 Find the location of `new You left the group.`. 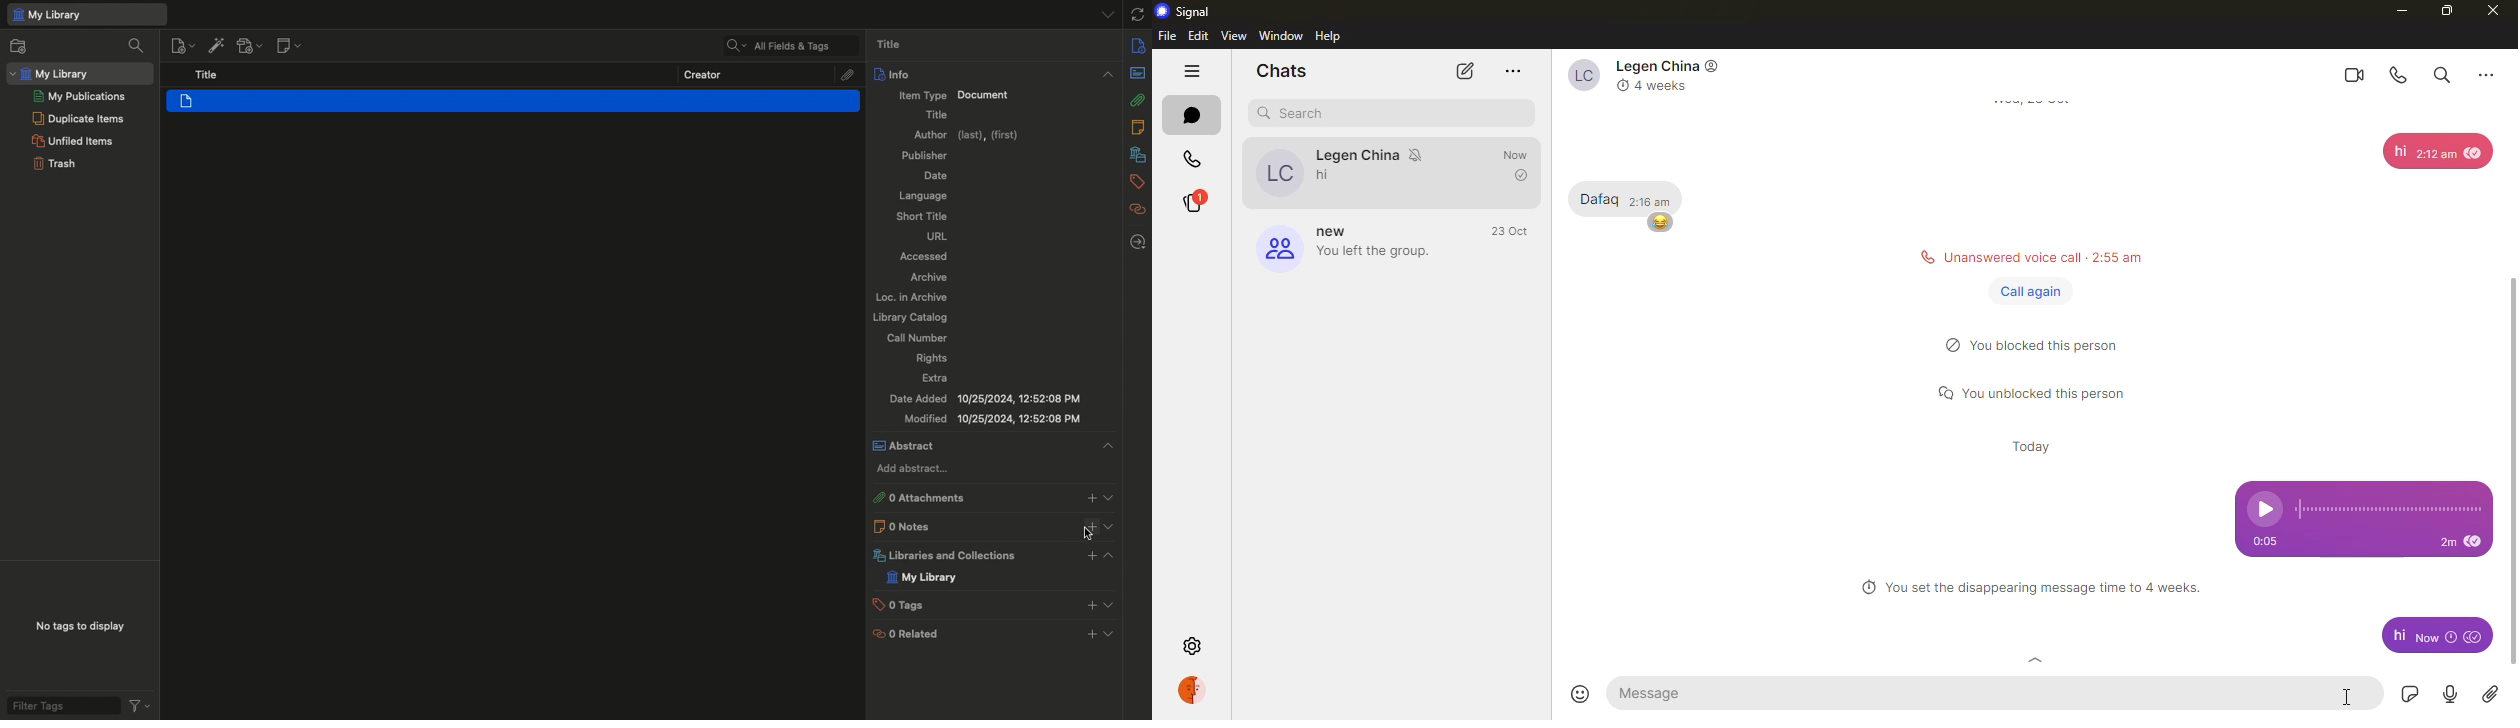

new You left the group. is located at coordinates (1342, 246).